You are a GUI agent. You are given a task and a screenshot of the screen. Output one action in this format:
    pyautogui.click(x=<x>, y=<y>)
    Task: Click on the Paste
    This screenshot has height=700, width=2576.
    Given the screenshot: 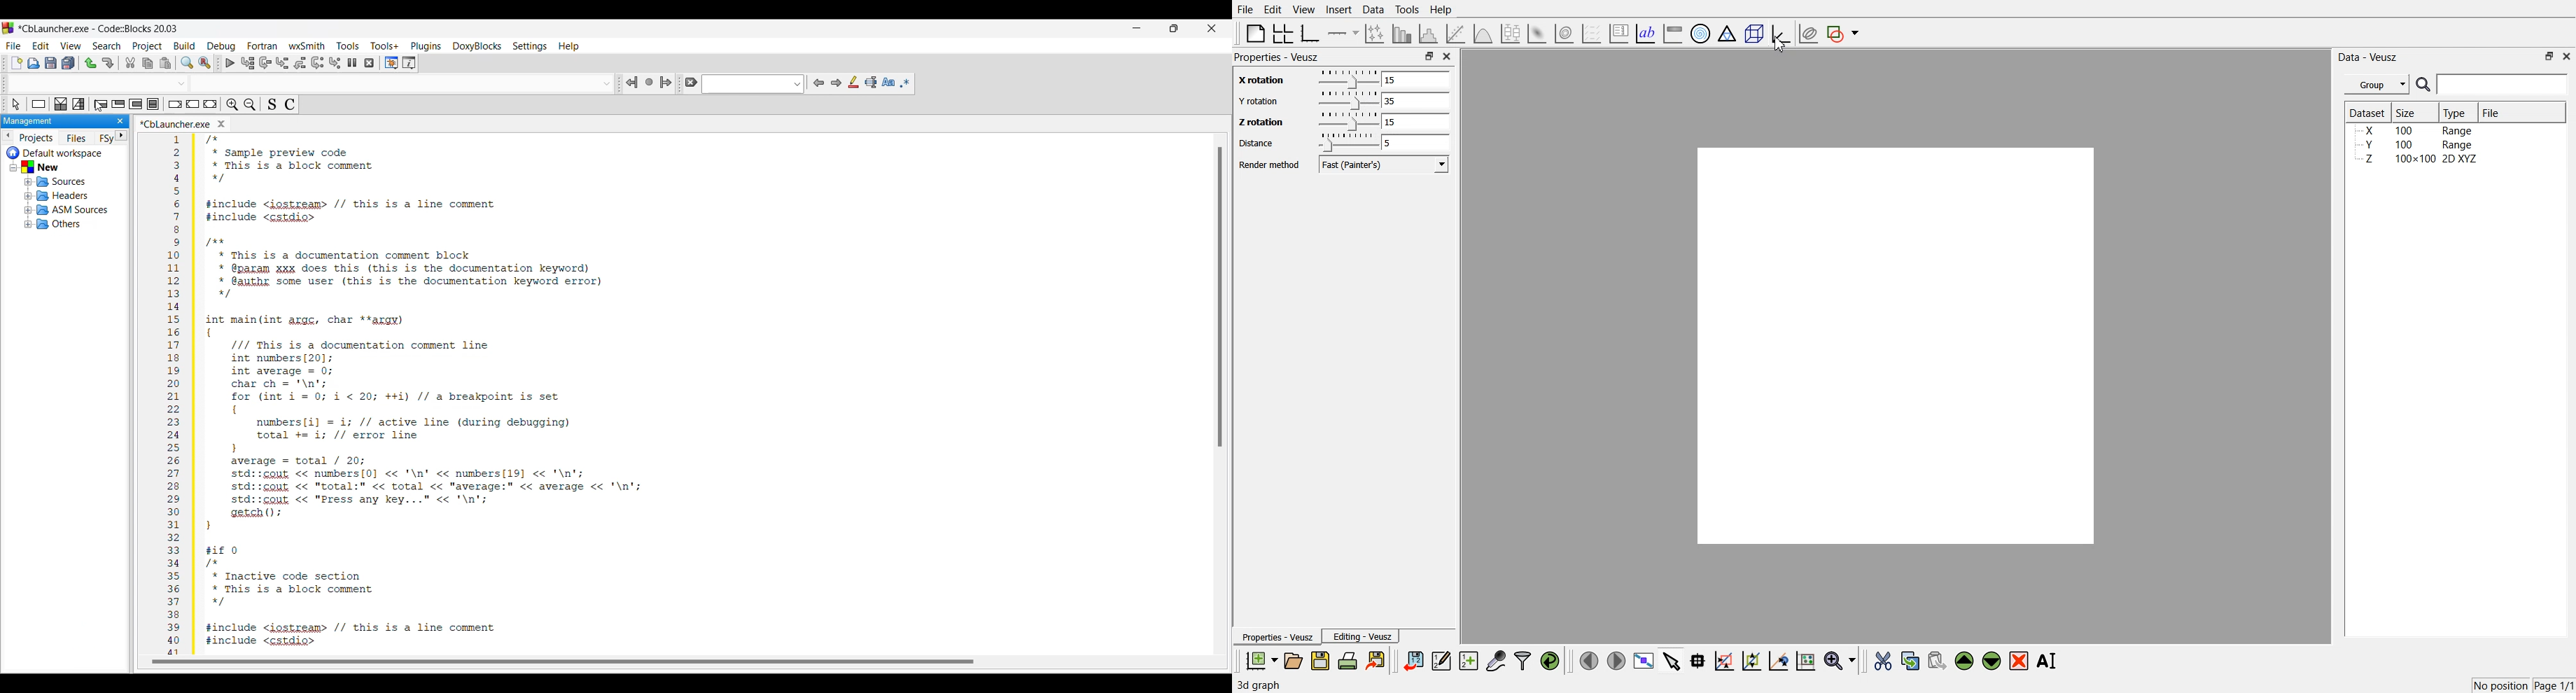 What is the action you would take?
    pyautogui.click(x=165, y=63)
    